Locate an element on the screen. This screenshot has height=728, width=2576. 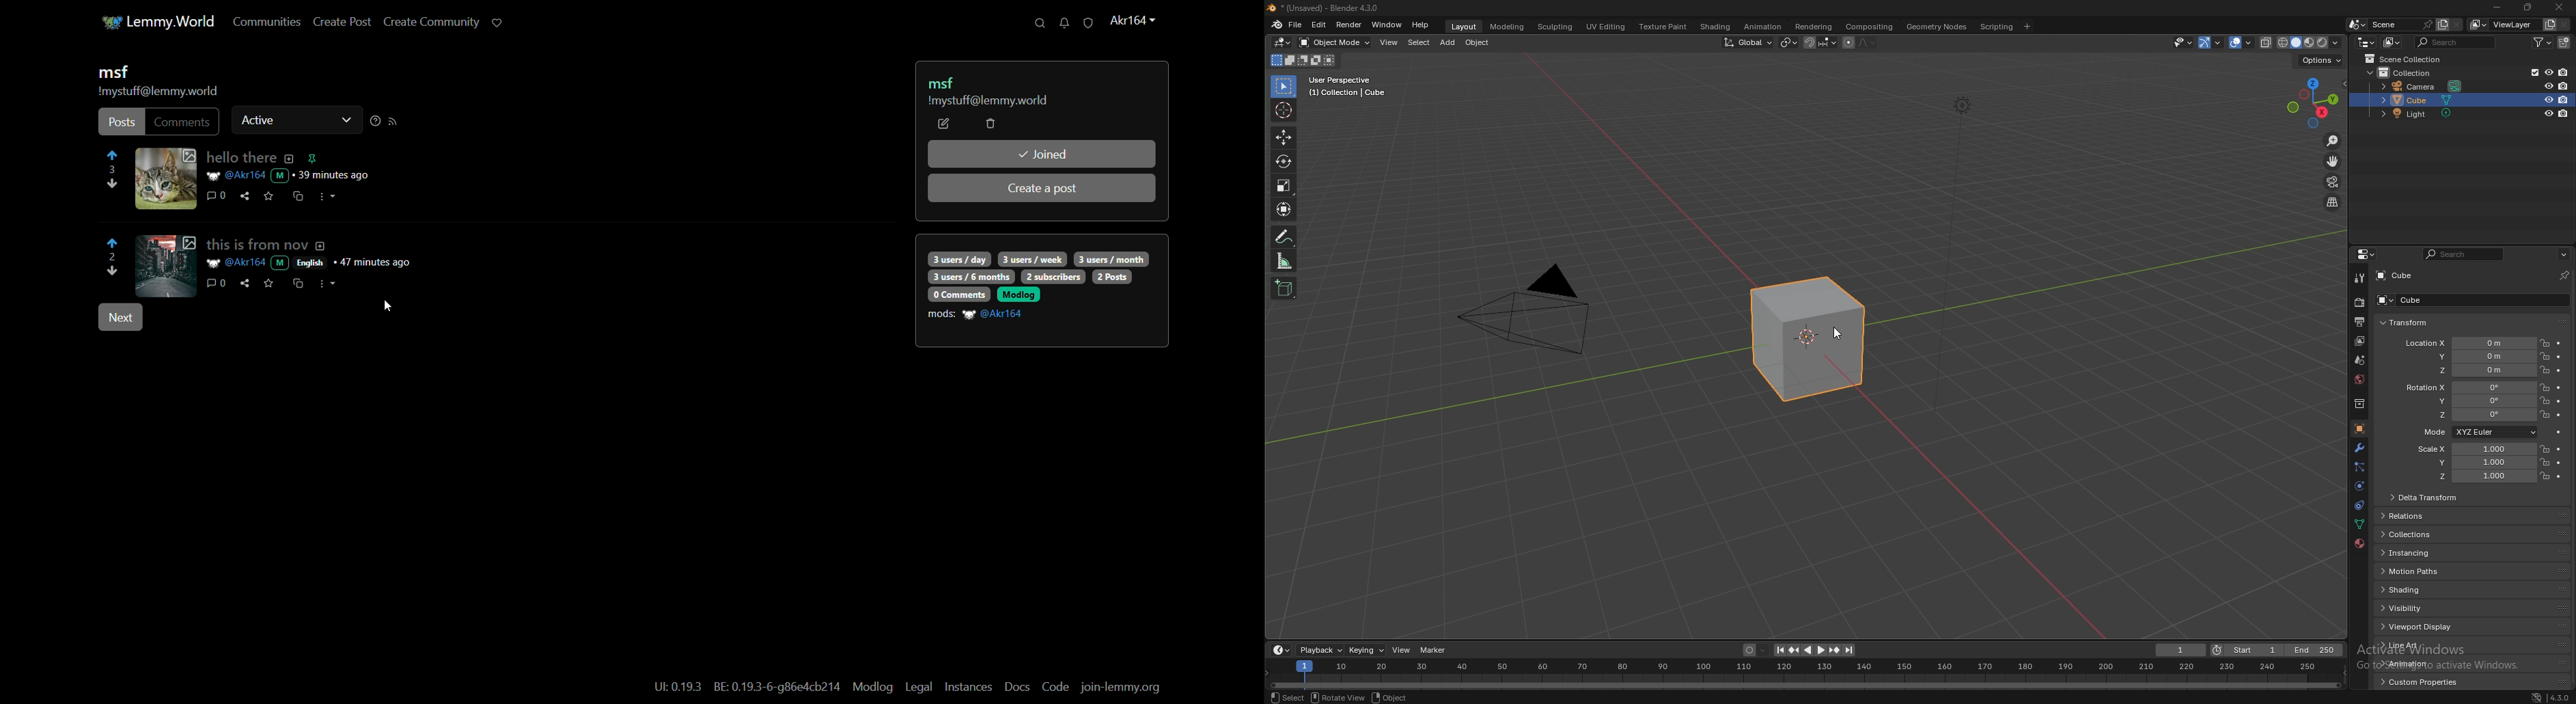
object is located at coordinates (2359, 429).